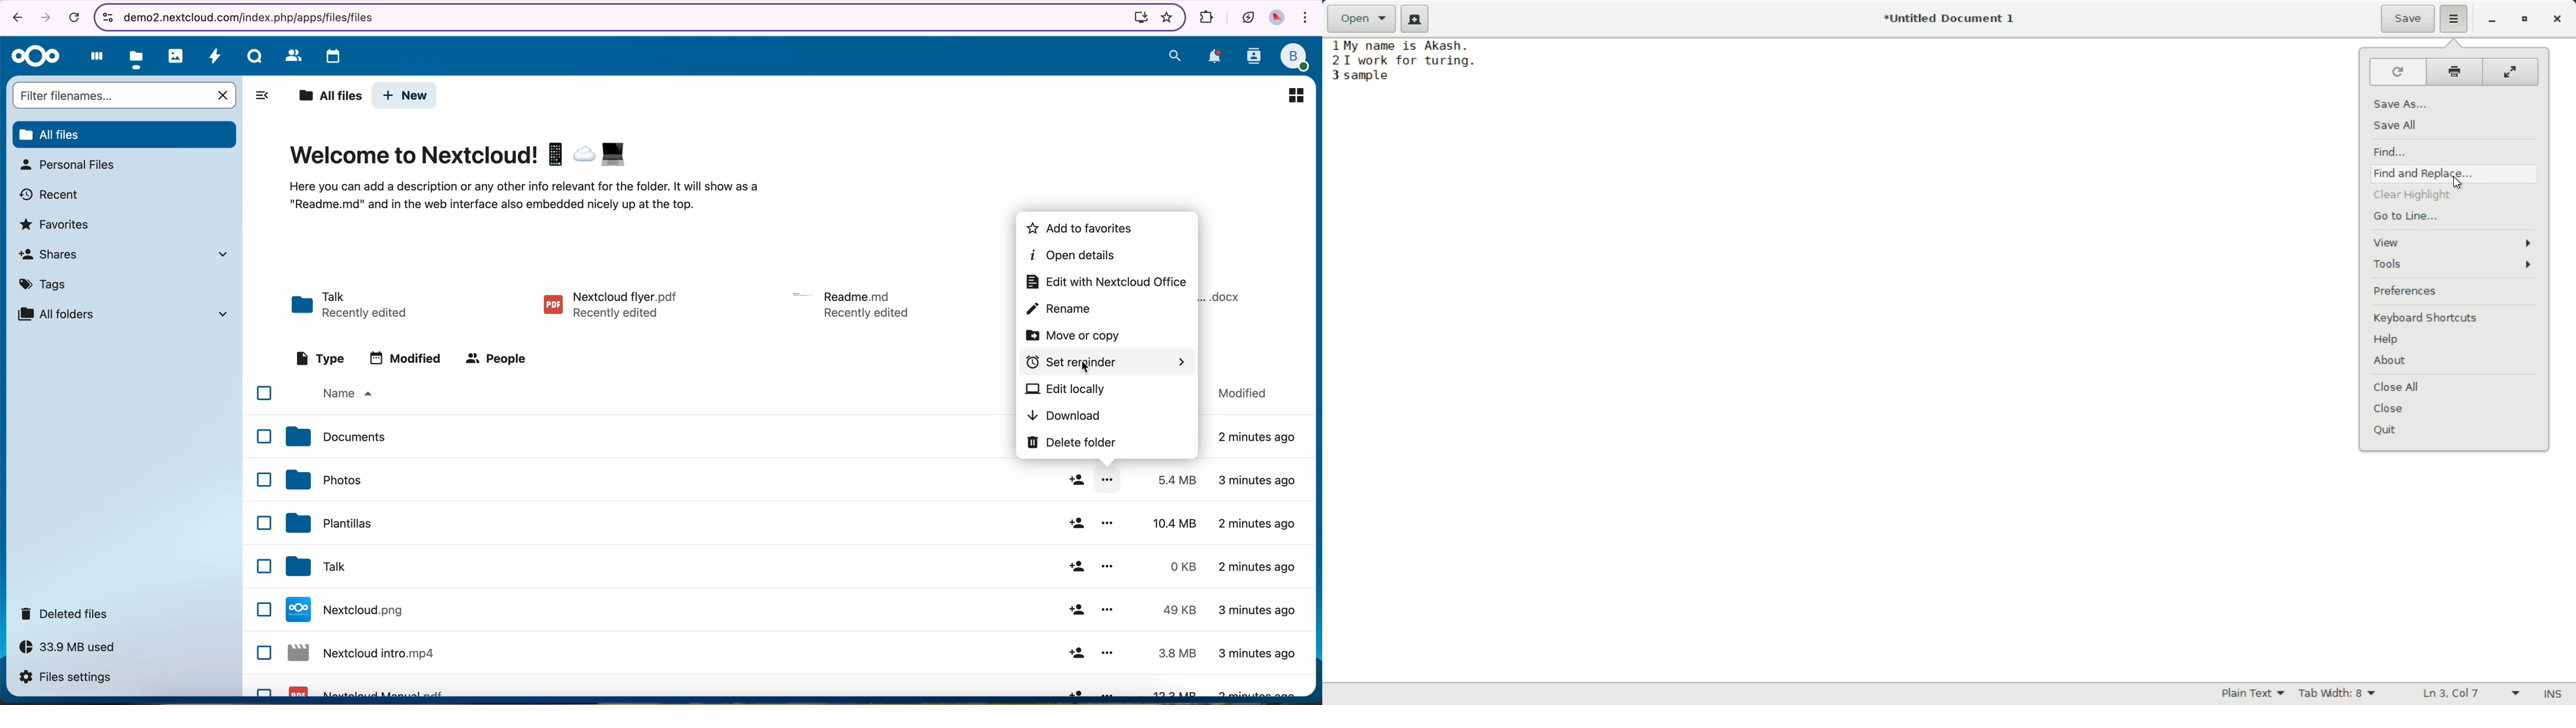 The height and width of the screenshot is (728, 2576). Describe the element at coordinates (1247, 16) in the screenshot. I see `battery in eco mode` at that location.